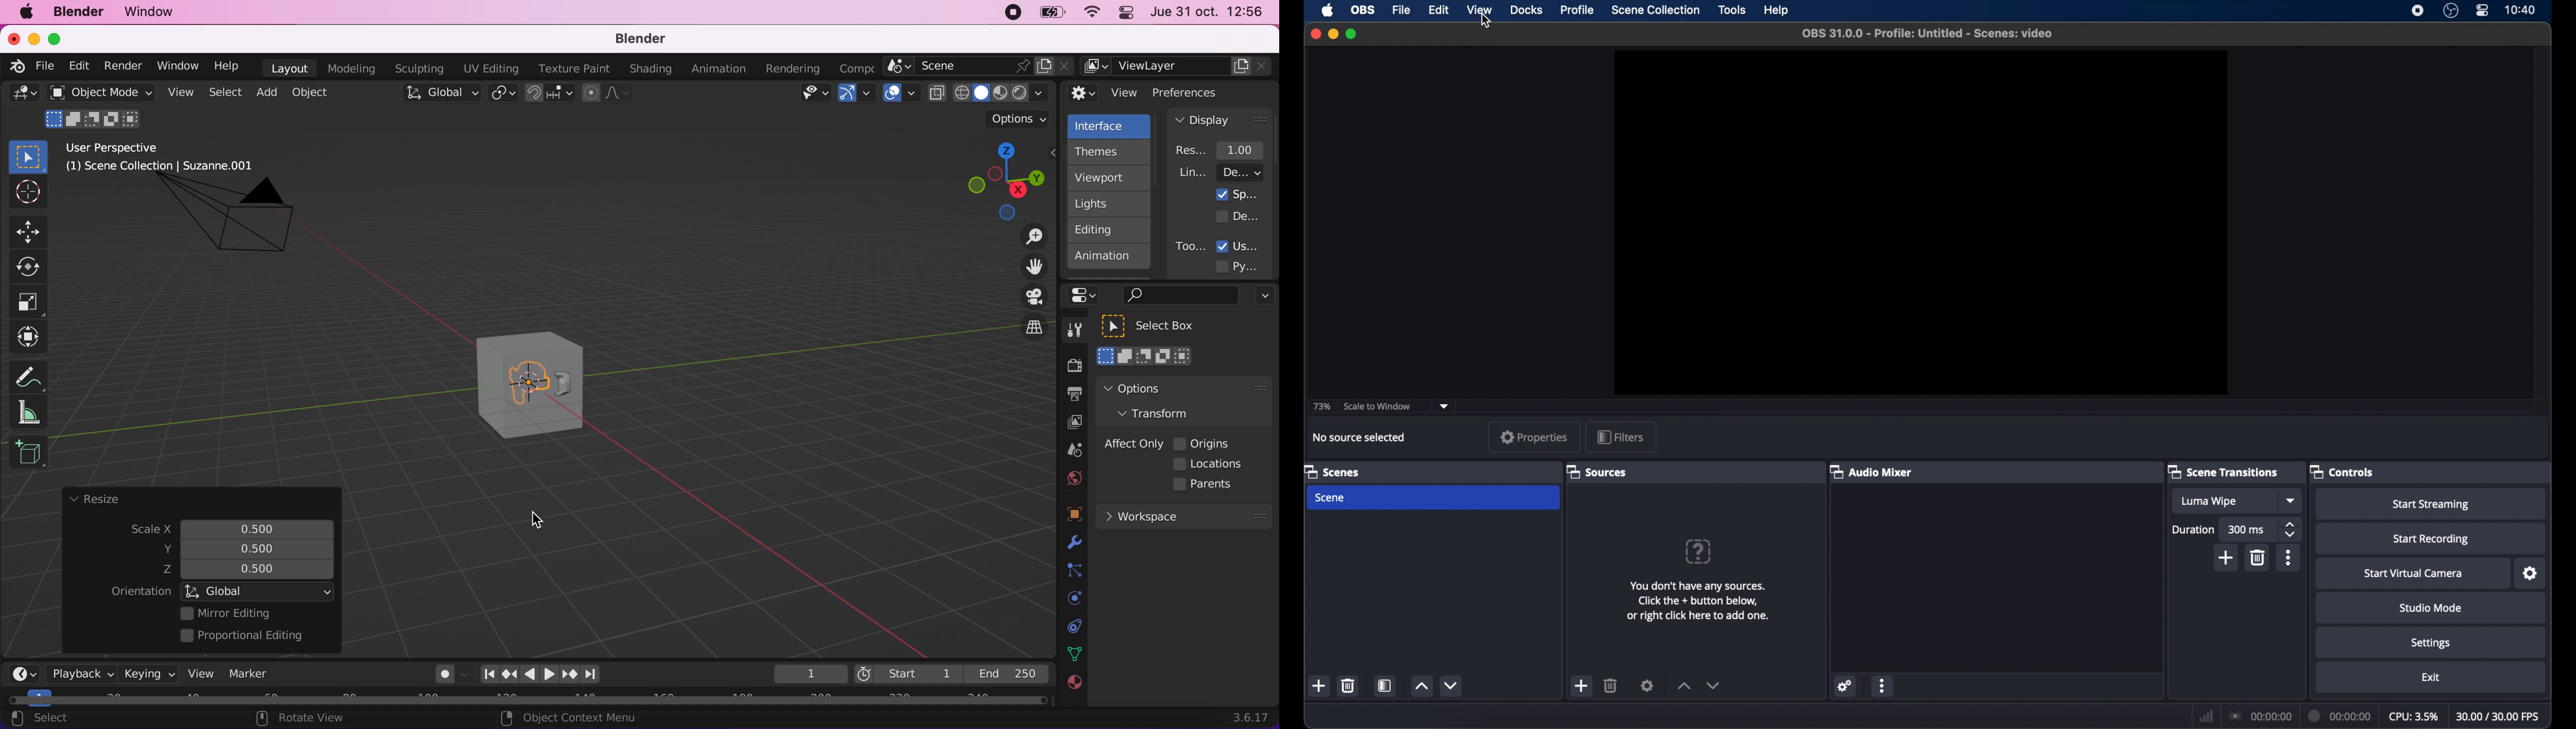  Describe the element at coordinates (979, 66) in the screenshot. I see `scene` at that location.